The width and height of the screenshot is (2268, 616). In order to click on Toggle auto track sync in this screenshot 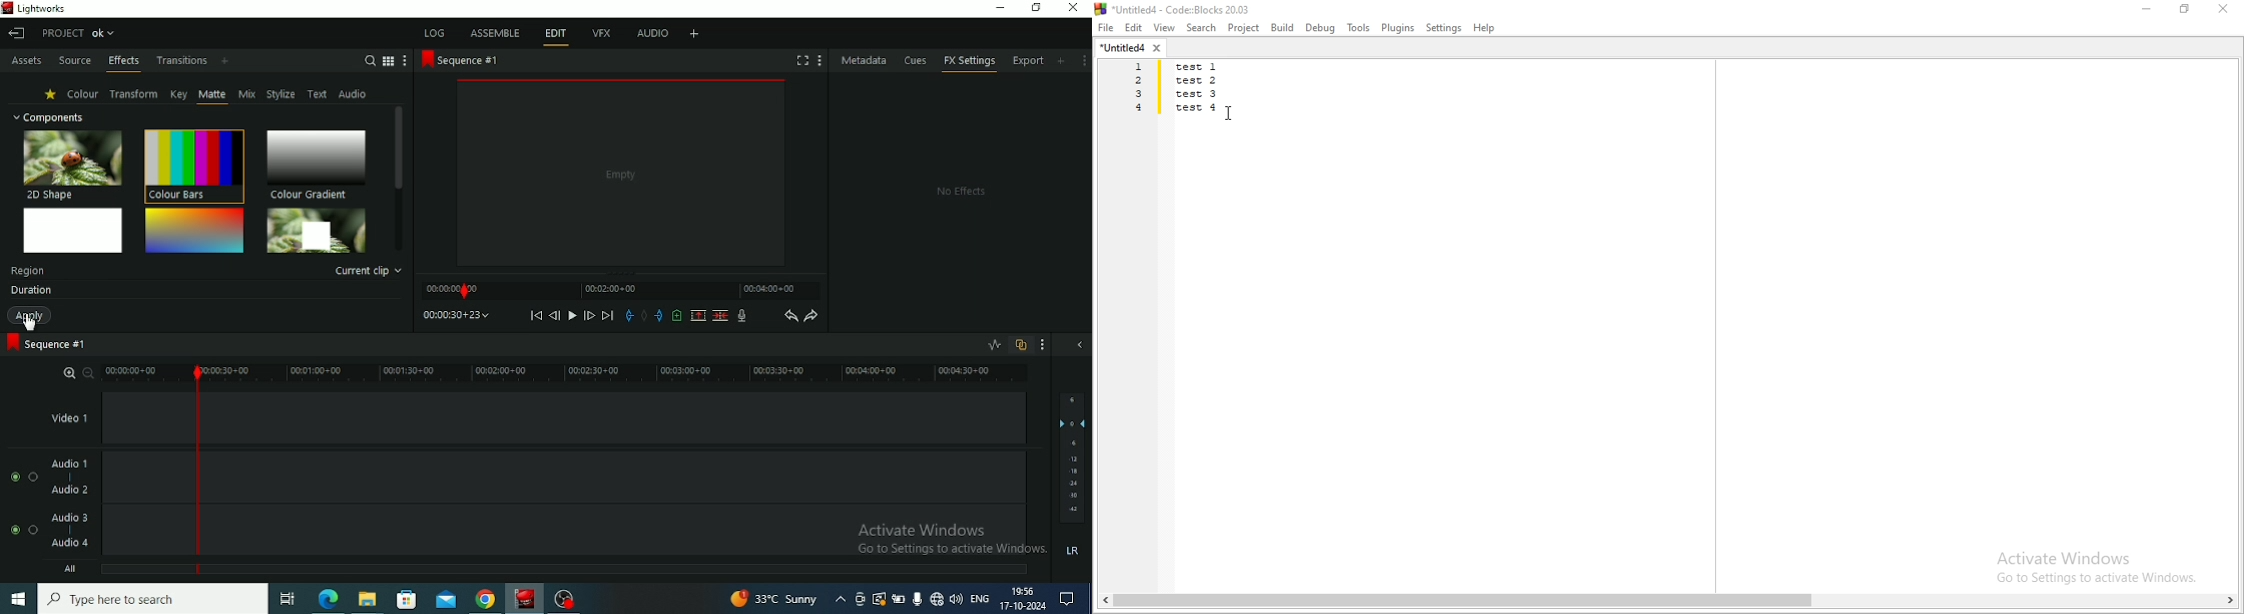, I will do `click(1021, 345)`.